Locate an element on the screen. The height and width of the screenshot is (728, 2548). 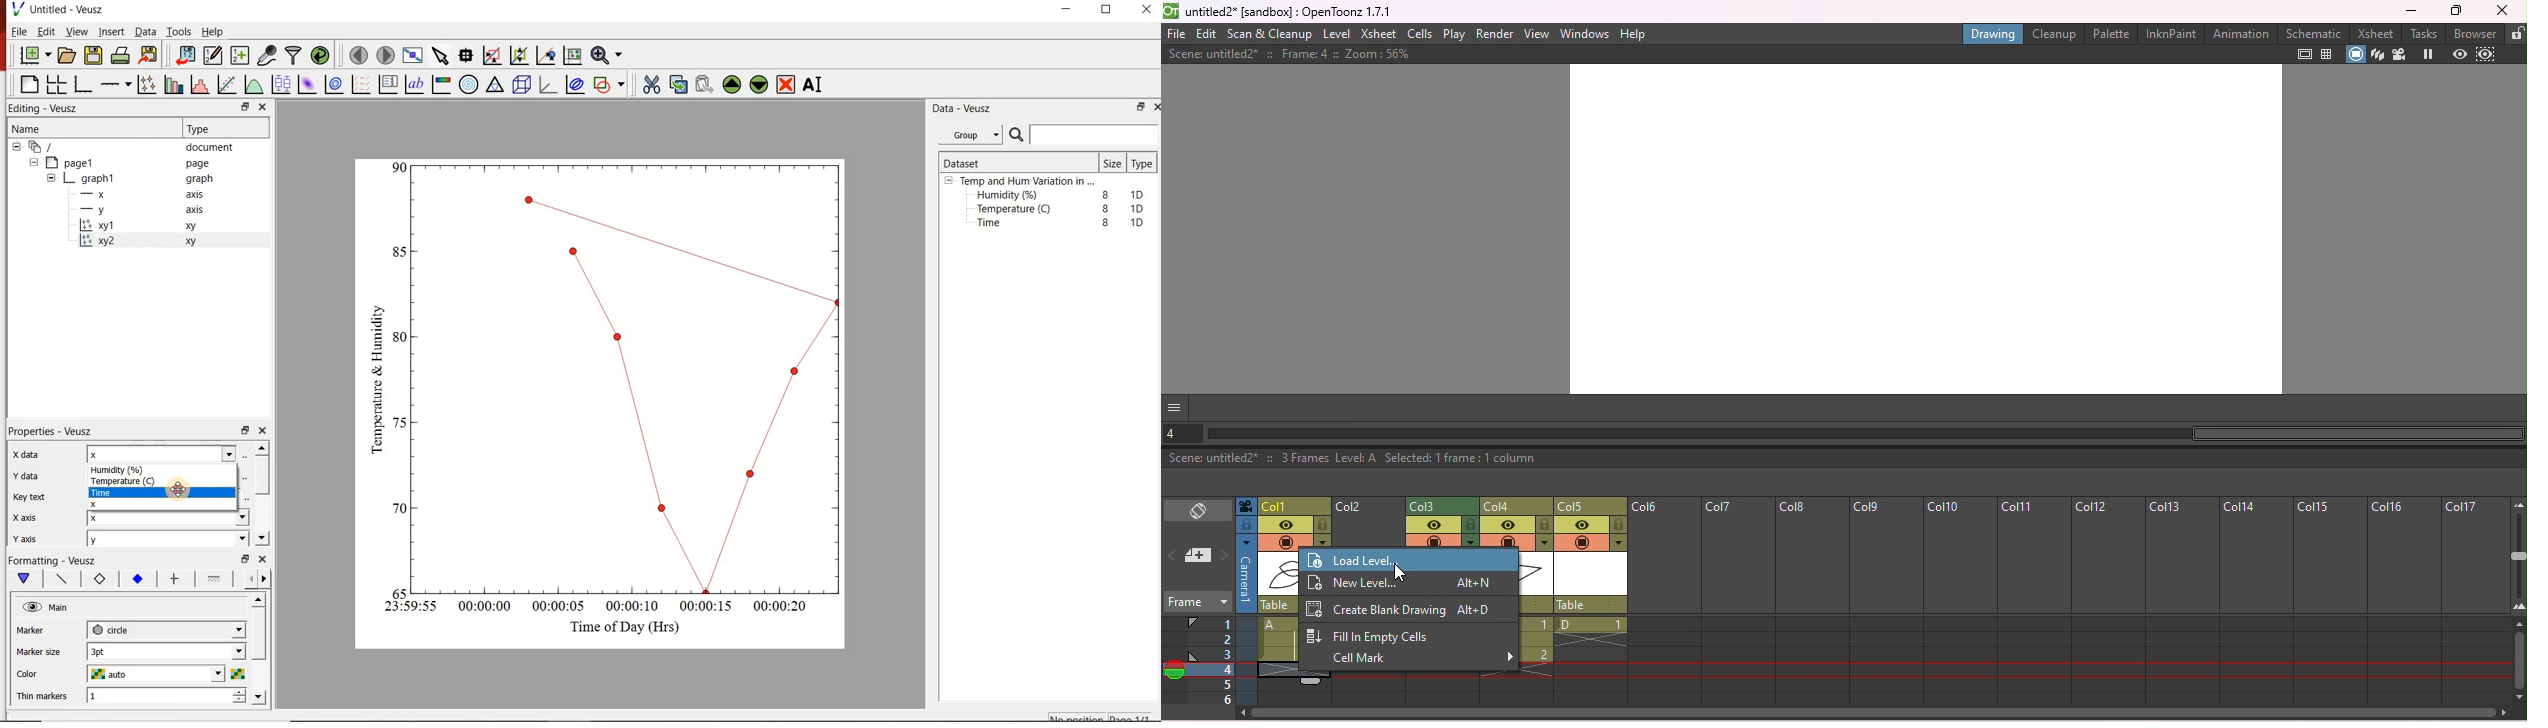
hide sub menu is located at coordinates (36, 164).